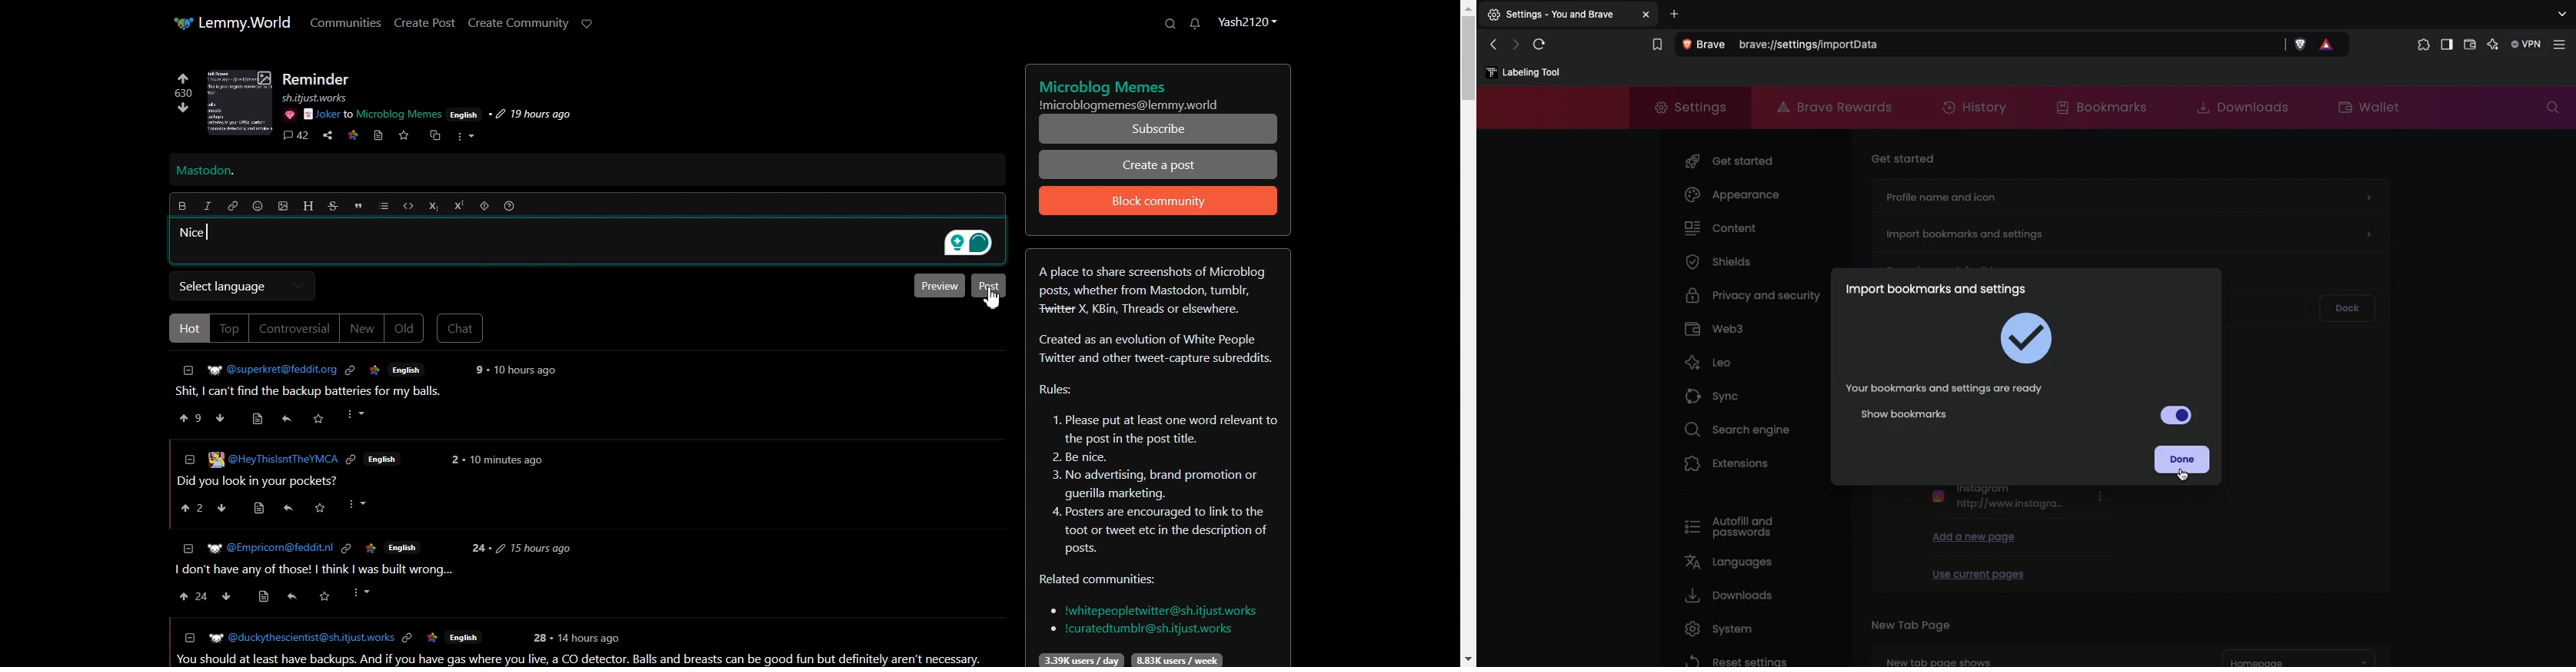 This screenshot has width=2576, height=672. Describe the element at coordinates (301, 638) in the screenshot. I see `® @duckythescientist@sh.
itjust works` at that location.